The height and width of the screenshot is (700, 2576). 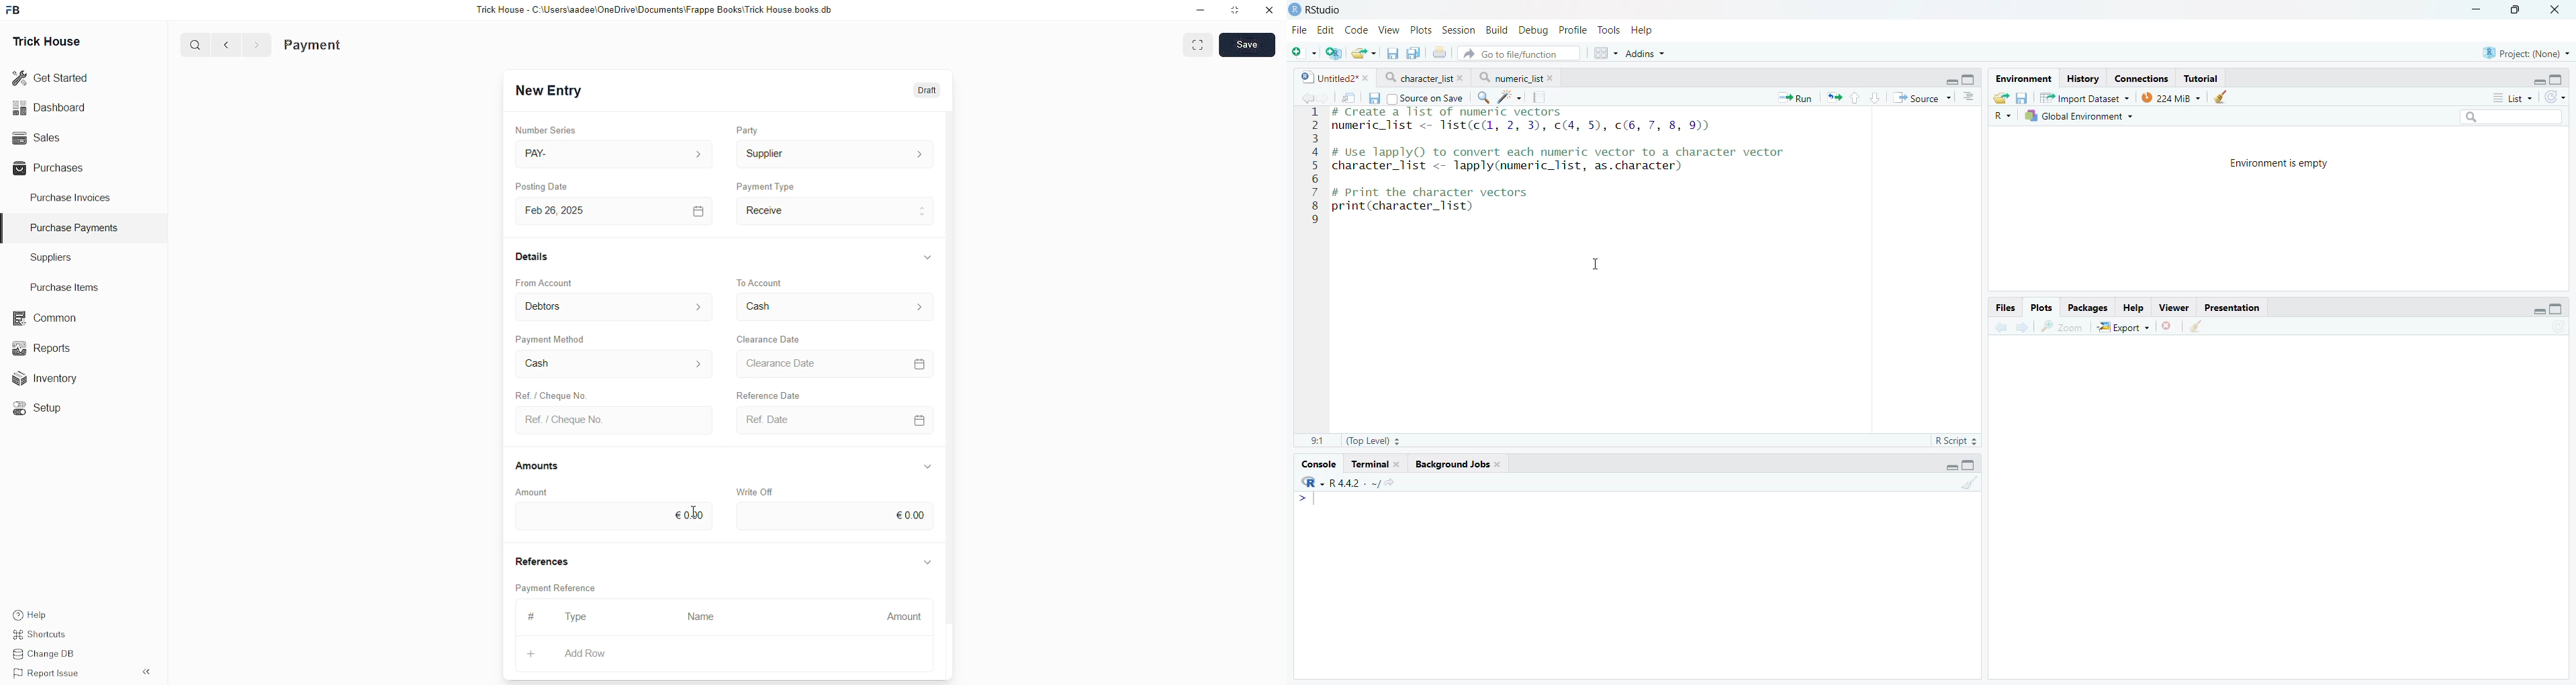 What do you see at coordinates (2555, 96) in the screenshot?
I see `Refresh` at bounding box center [2555, 96].